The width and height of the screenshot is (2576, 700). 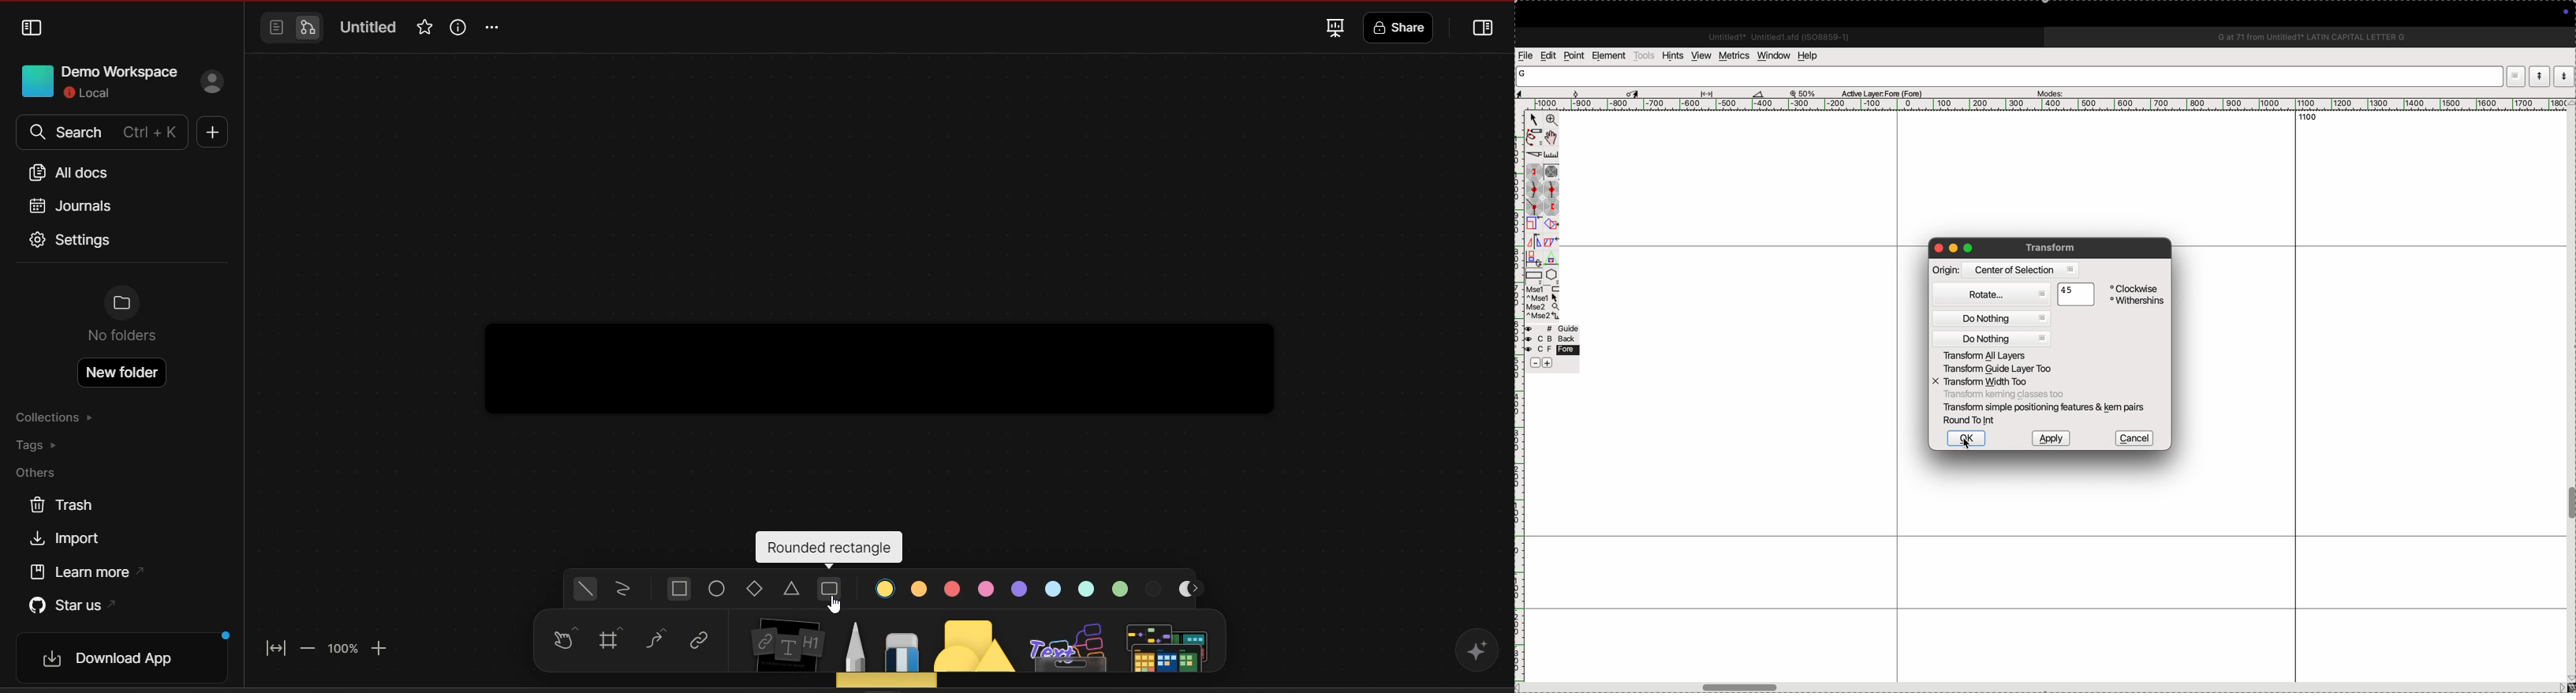 What do you see at coordinates (124, 373) in the screenshot?
I see `New folder` at bounding box center [124, 373].